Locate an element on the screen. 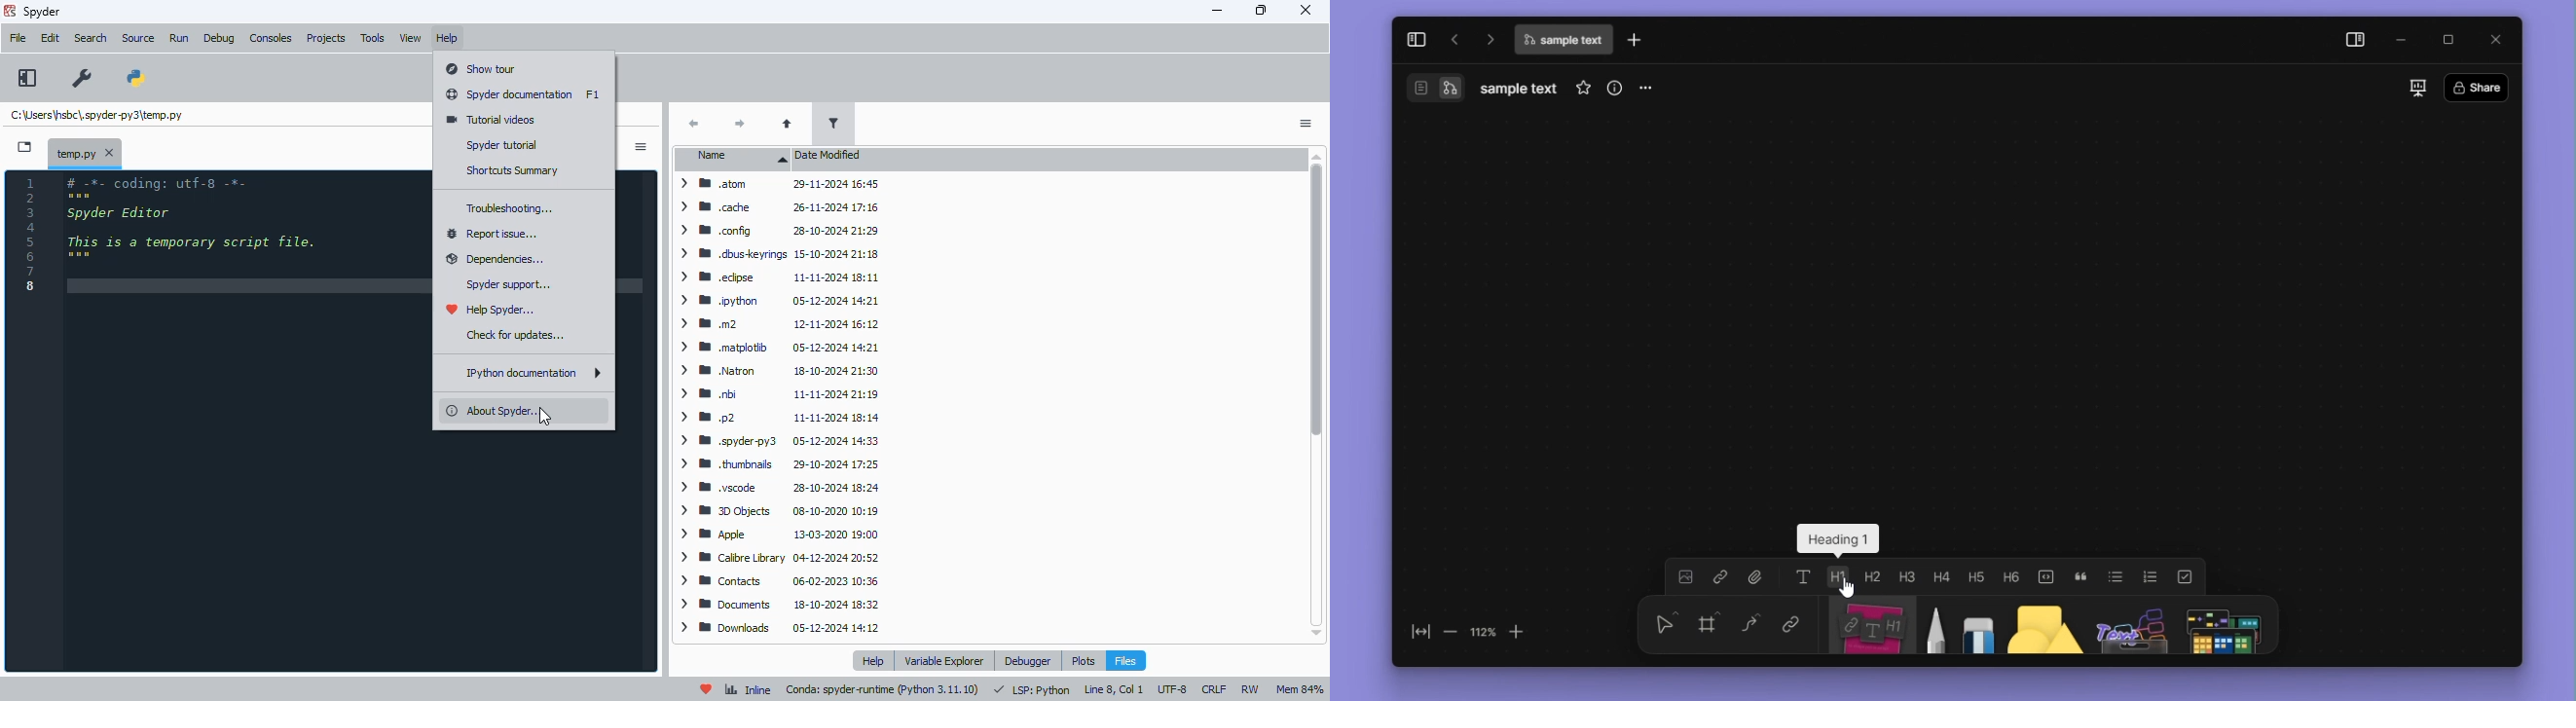  PYTHONPATH manager is located at coordinates (137, 79).